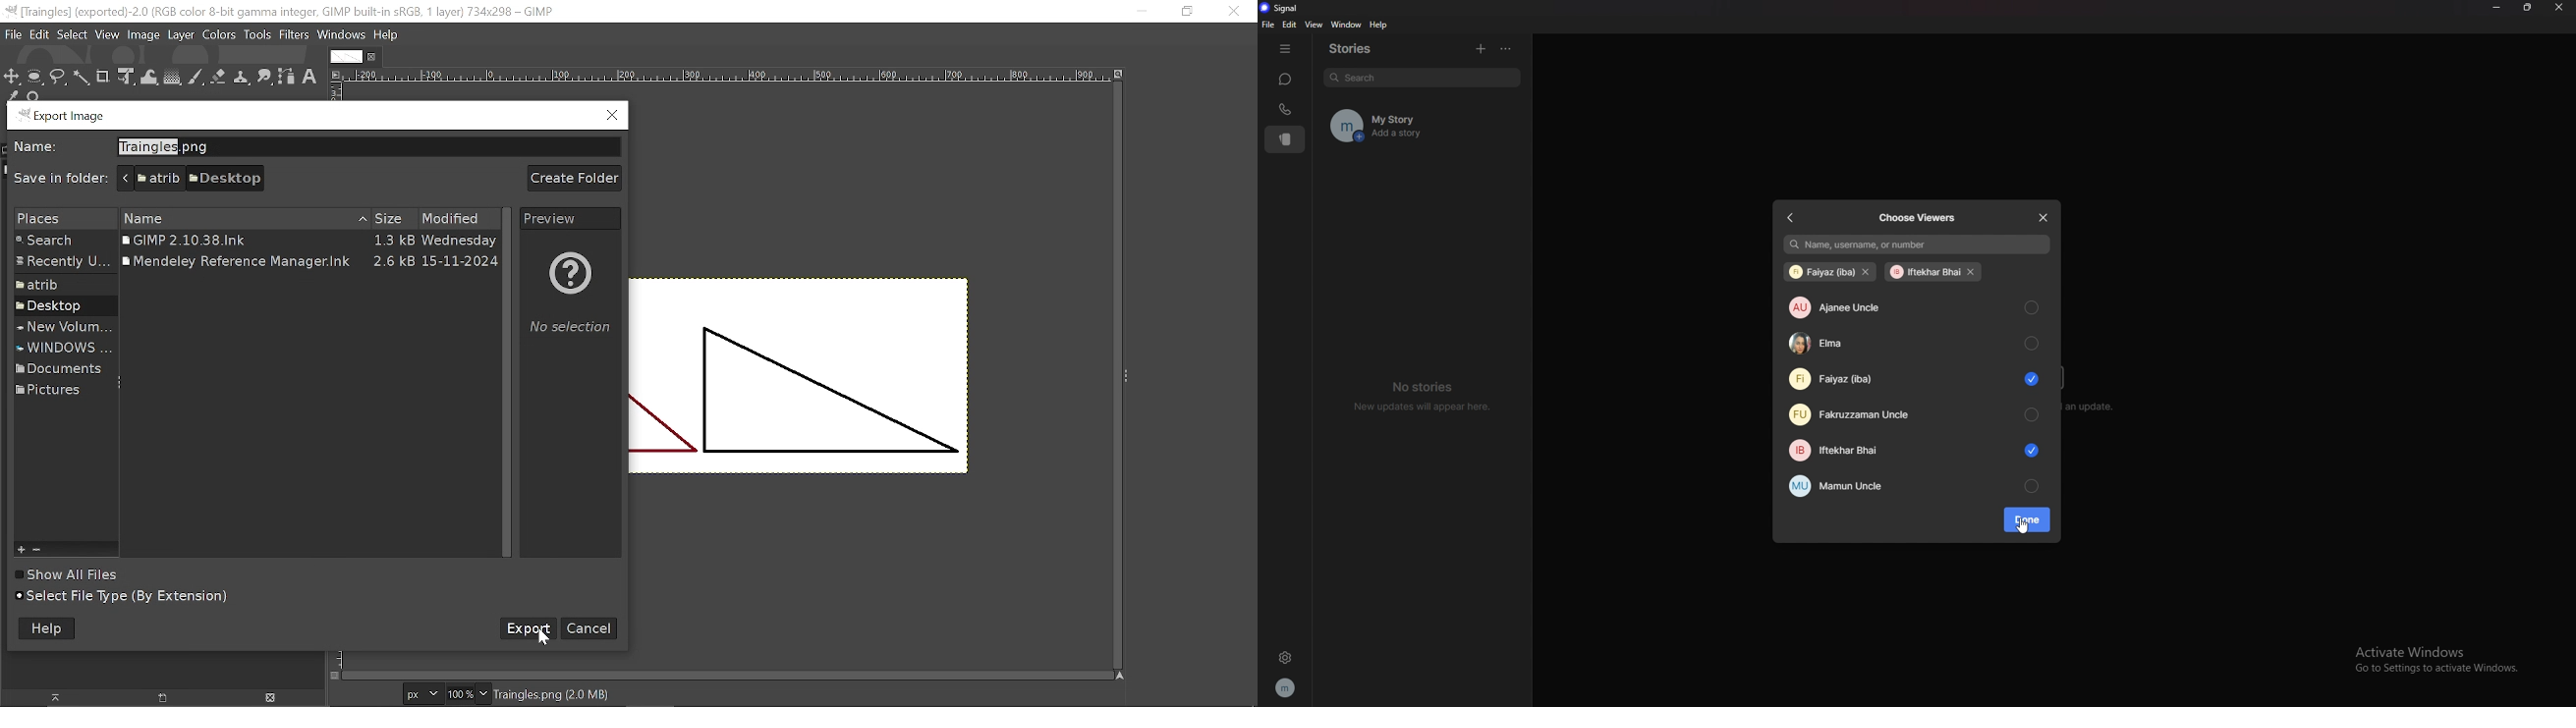  Describe the element at coordinates (62, 264) in the screenshot. I see `Folders` at that location.